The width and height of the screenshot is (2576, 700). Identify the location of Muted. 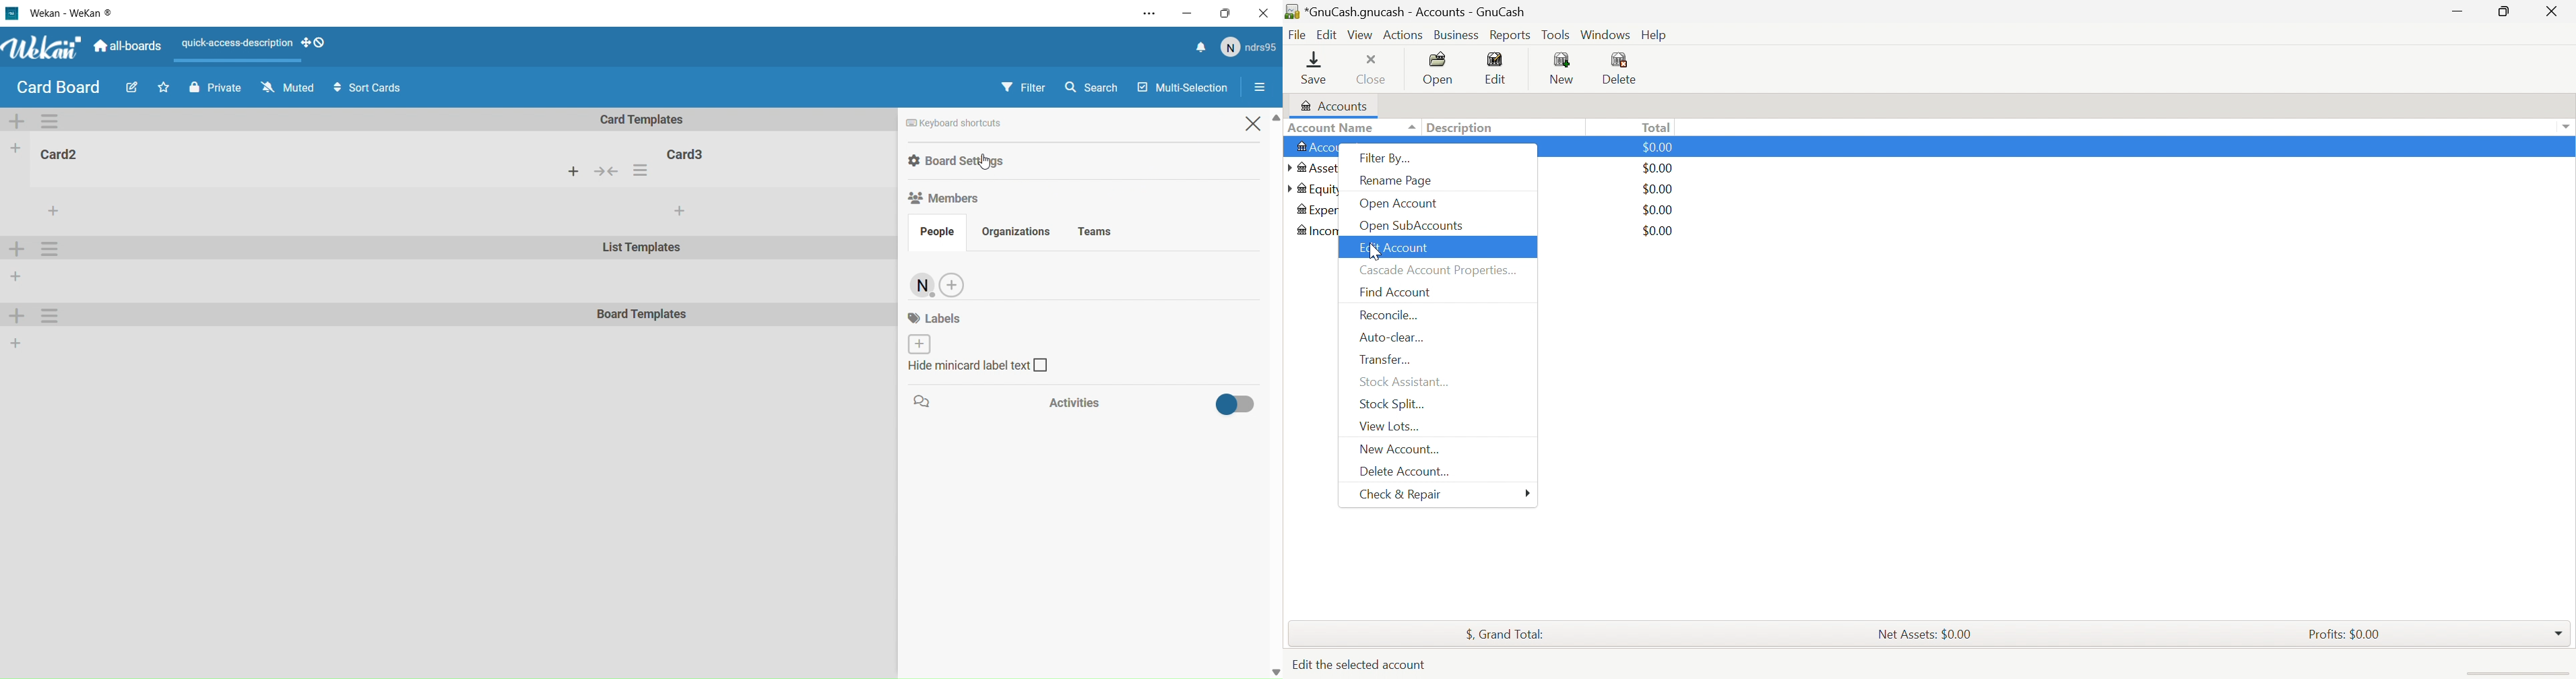
(286, 88).